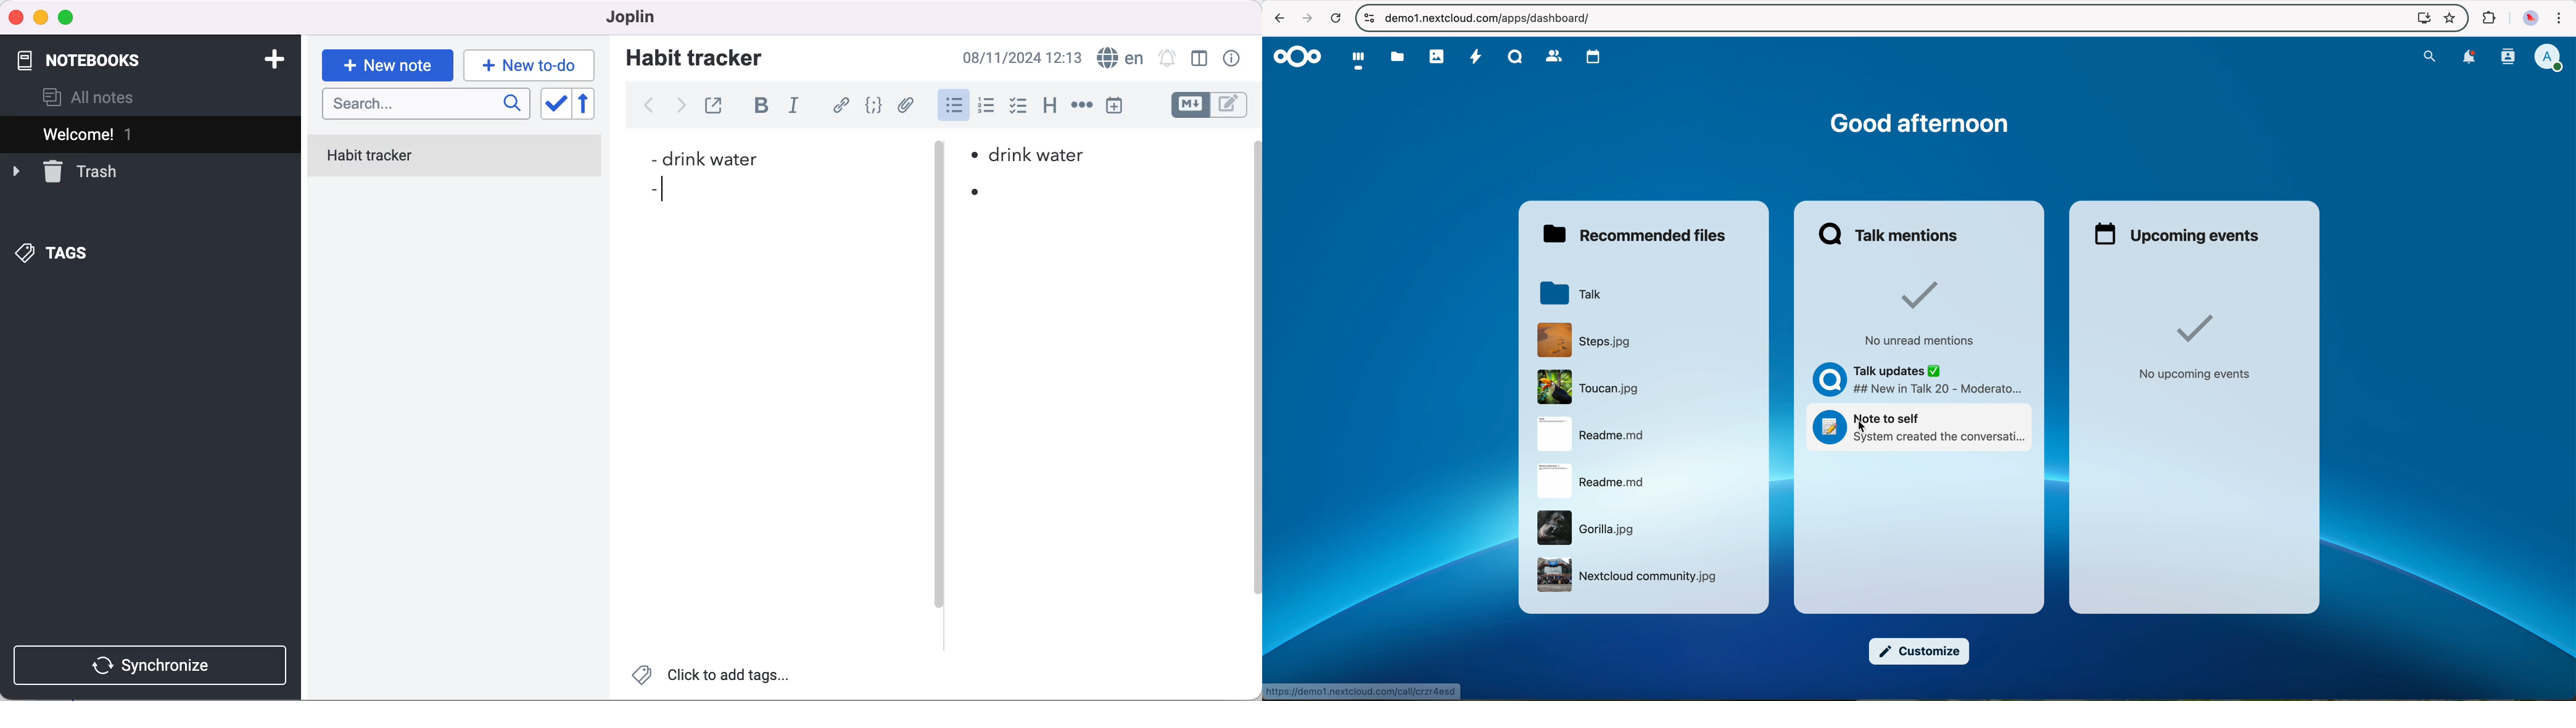  I want to click on Talk mentions, so click(1889, 234).